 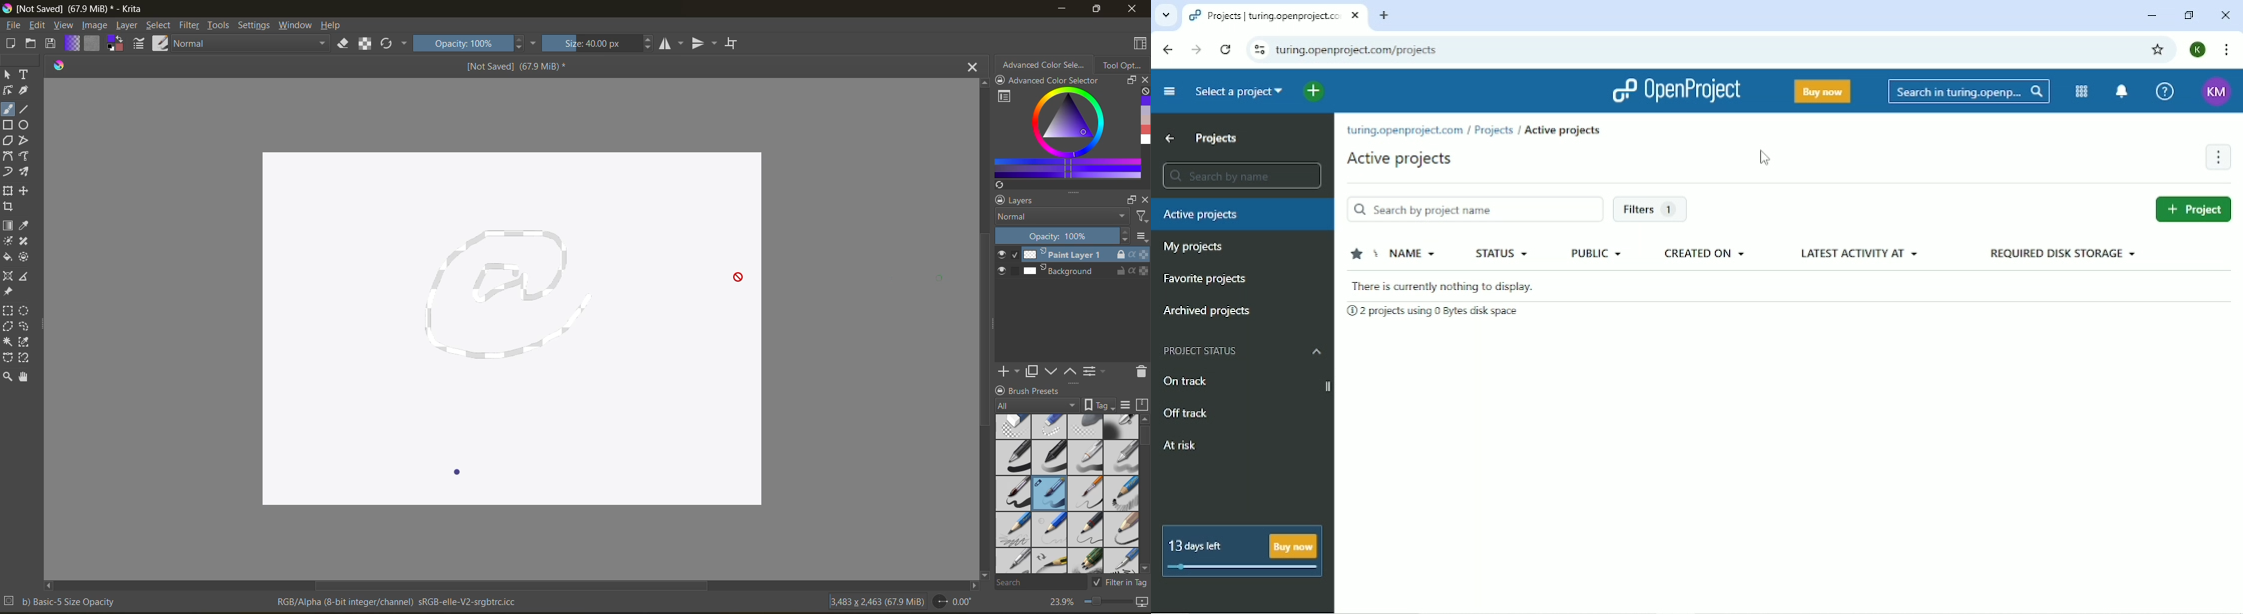 What do you see at coordinates (1144, 419) in the screenshot?
I see `scroll up` at bounding box center [1144, 419].